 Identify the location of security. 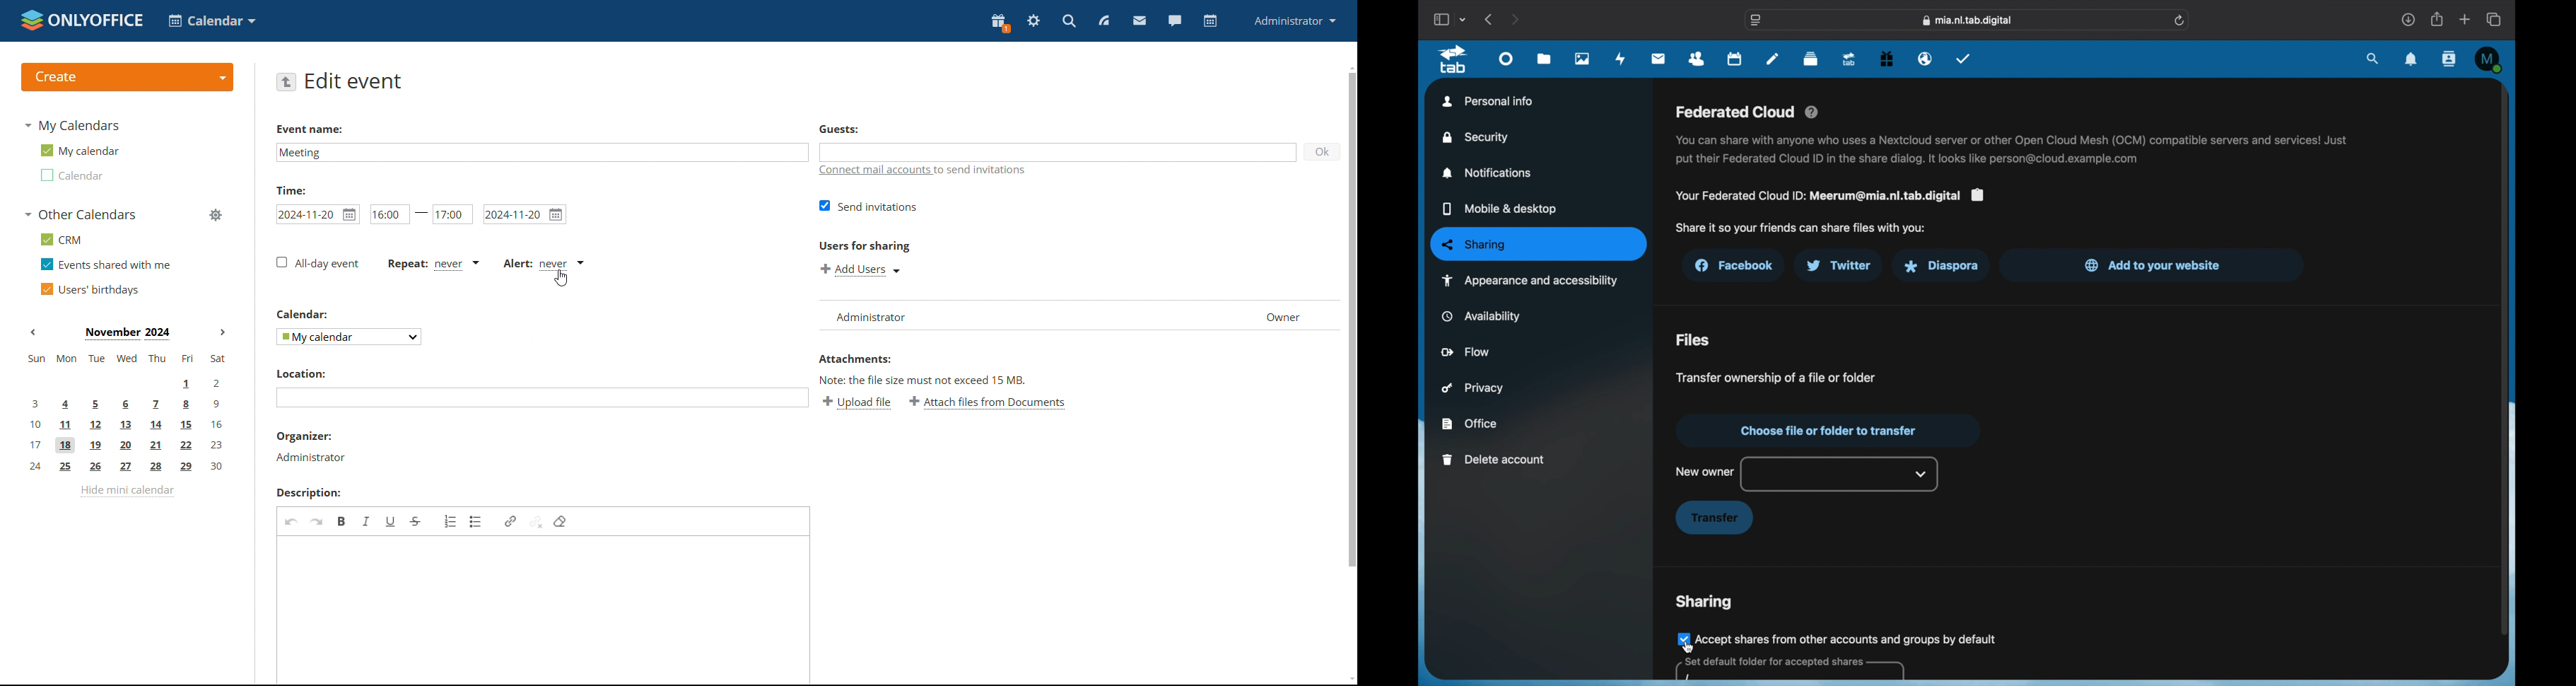
(1477, 137).